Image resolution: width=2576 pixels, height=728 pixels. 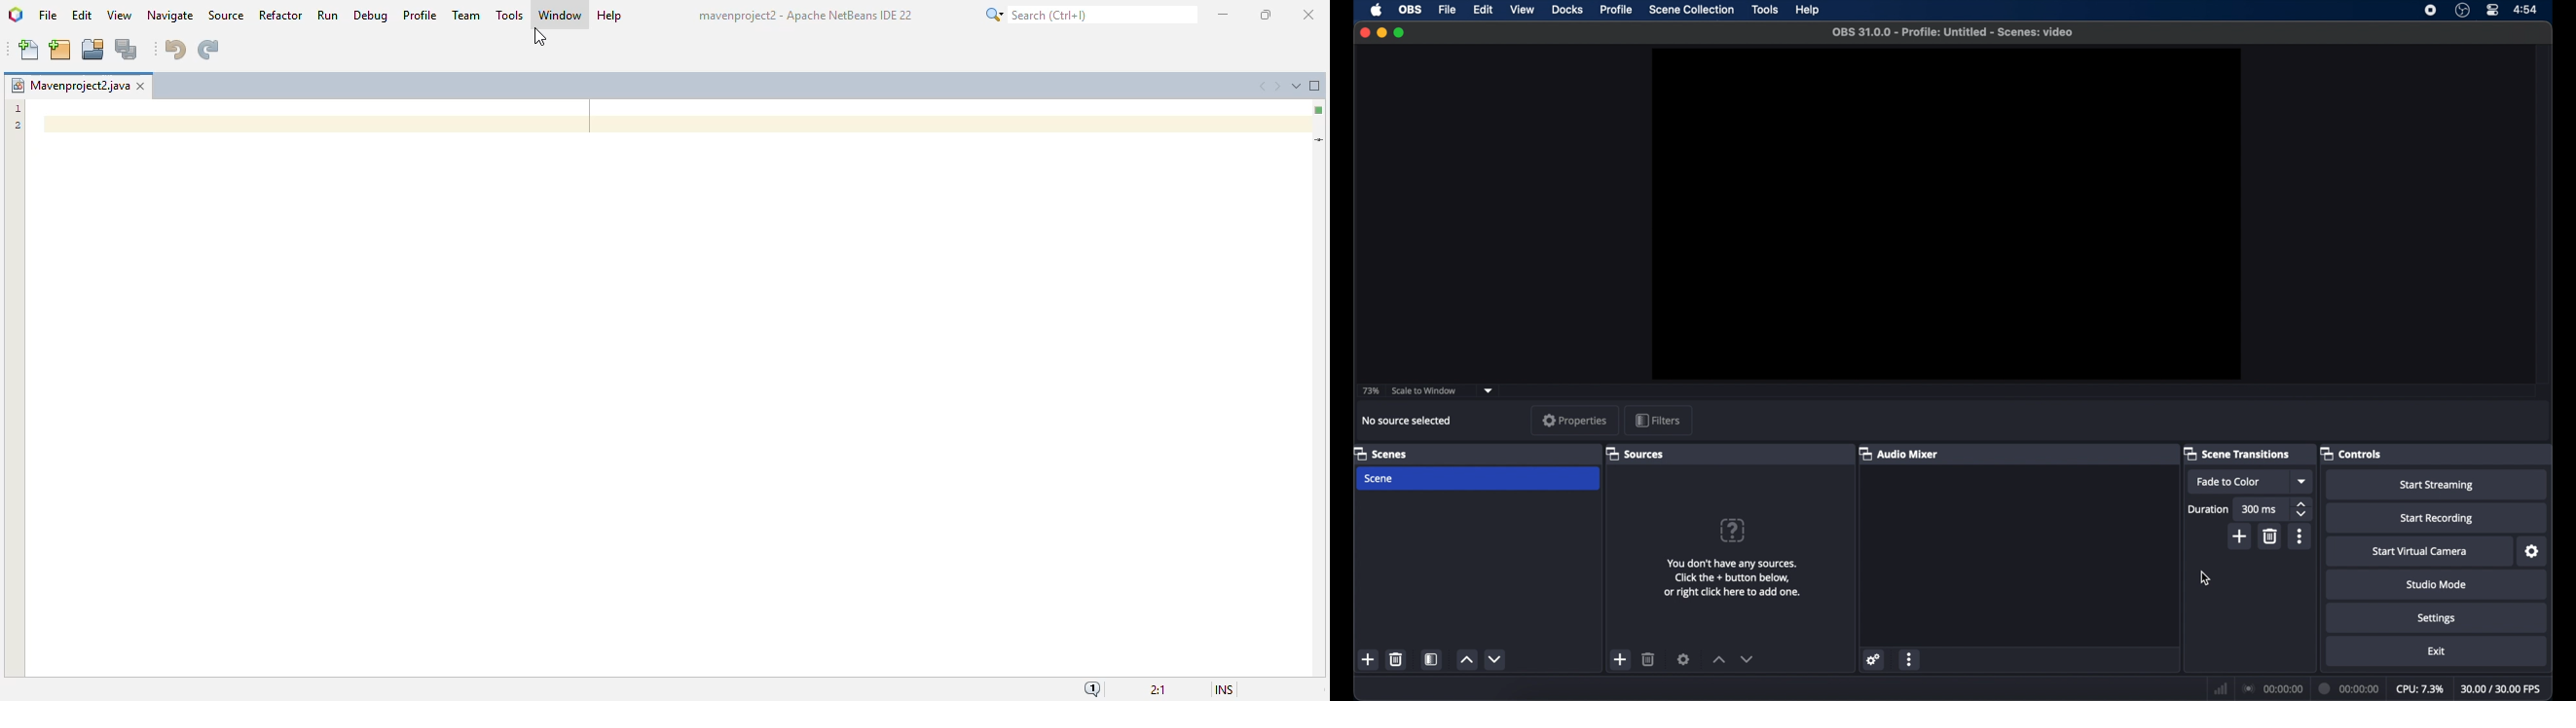 What do you see at coordinates (1380, 453) in the screenshot?
I see `scenes` at bounding box center [1380, 453].